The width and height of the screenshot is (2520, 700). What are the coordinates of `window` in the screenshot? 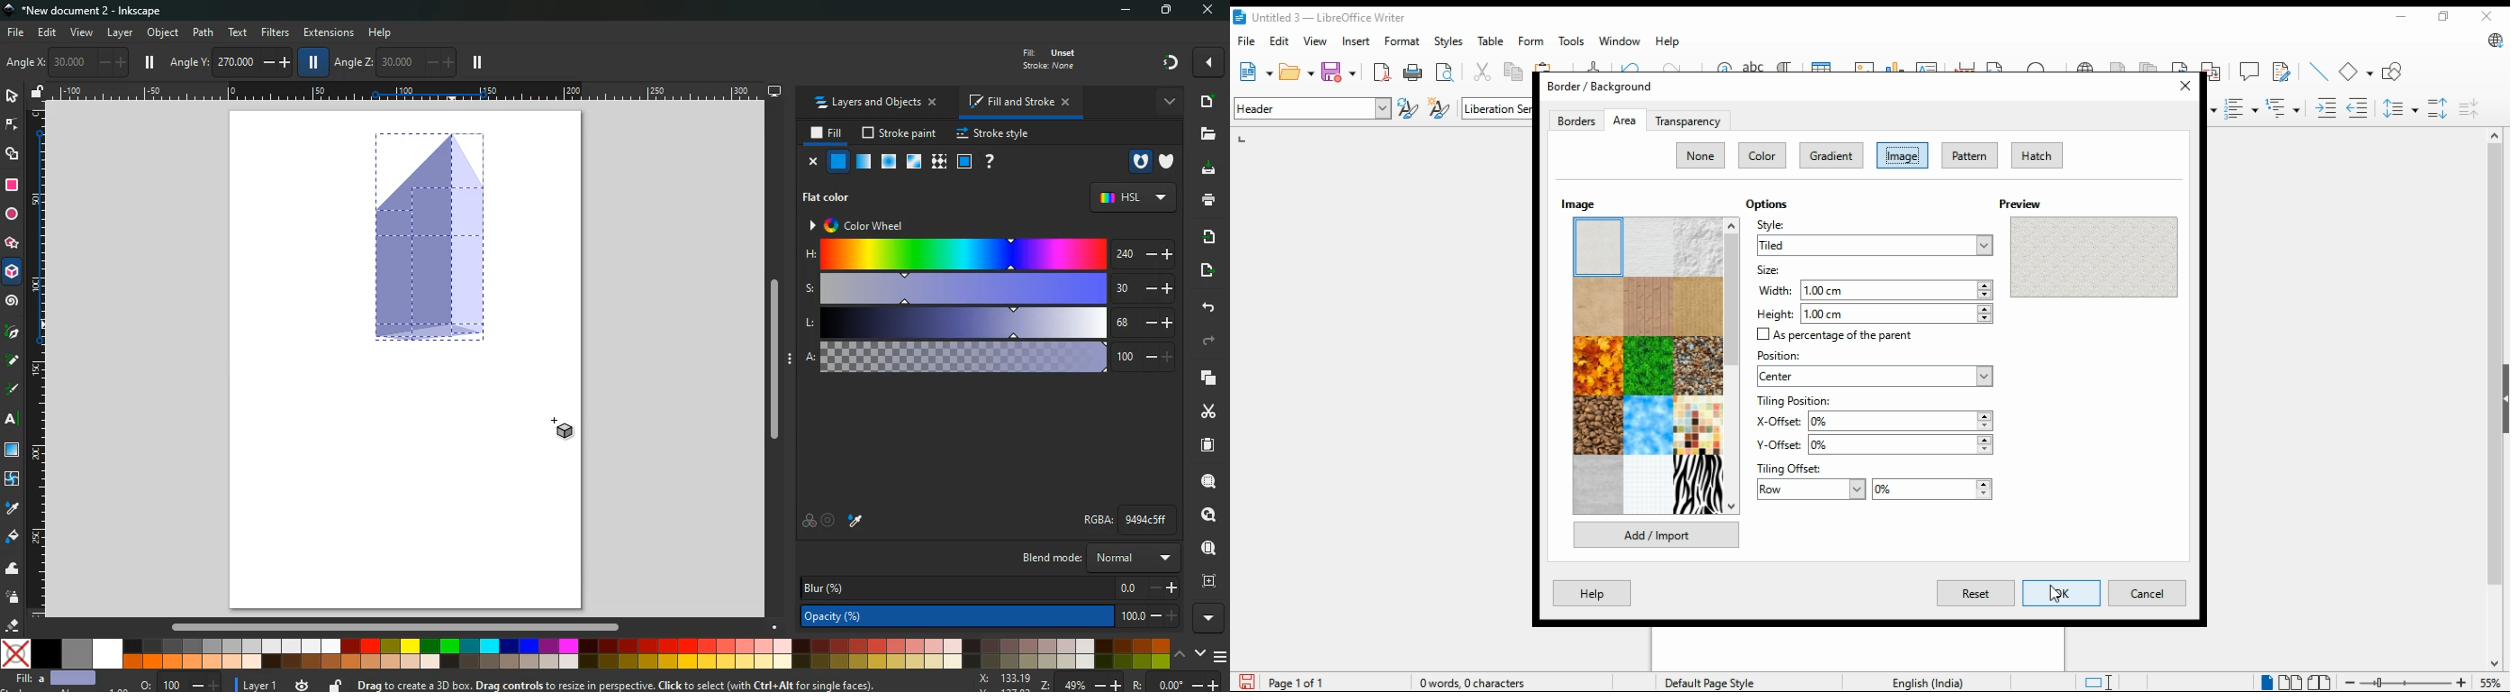 It's located at (913, 162).